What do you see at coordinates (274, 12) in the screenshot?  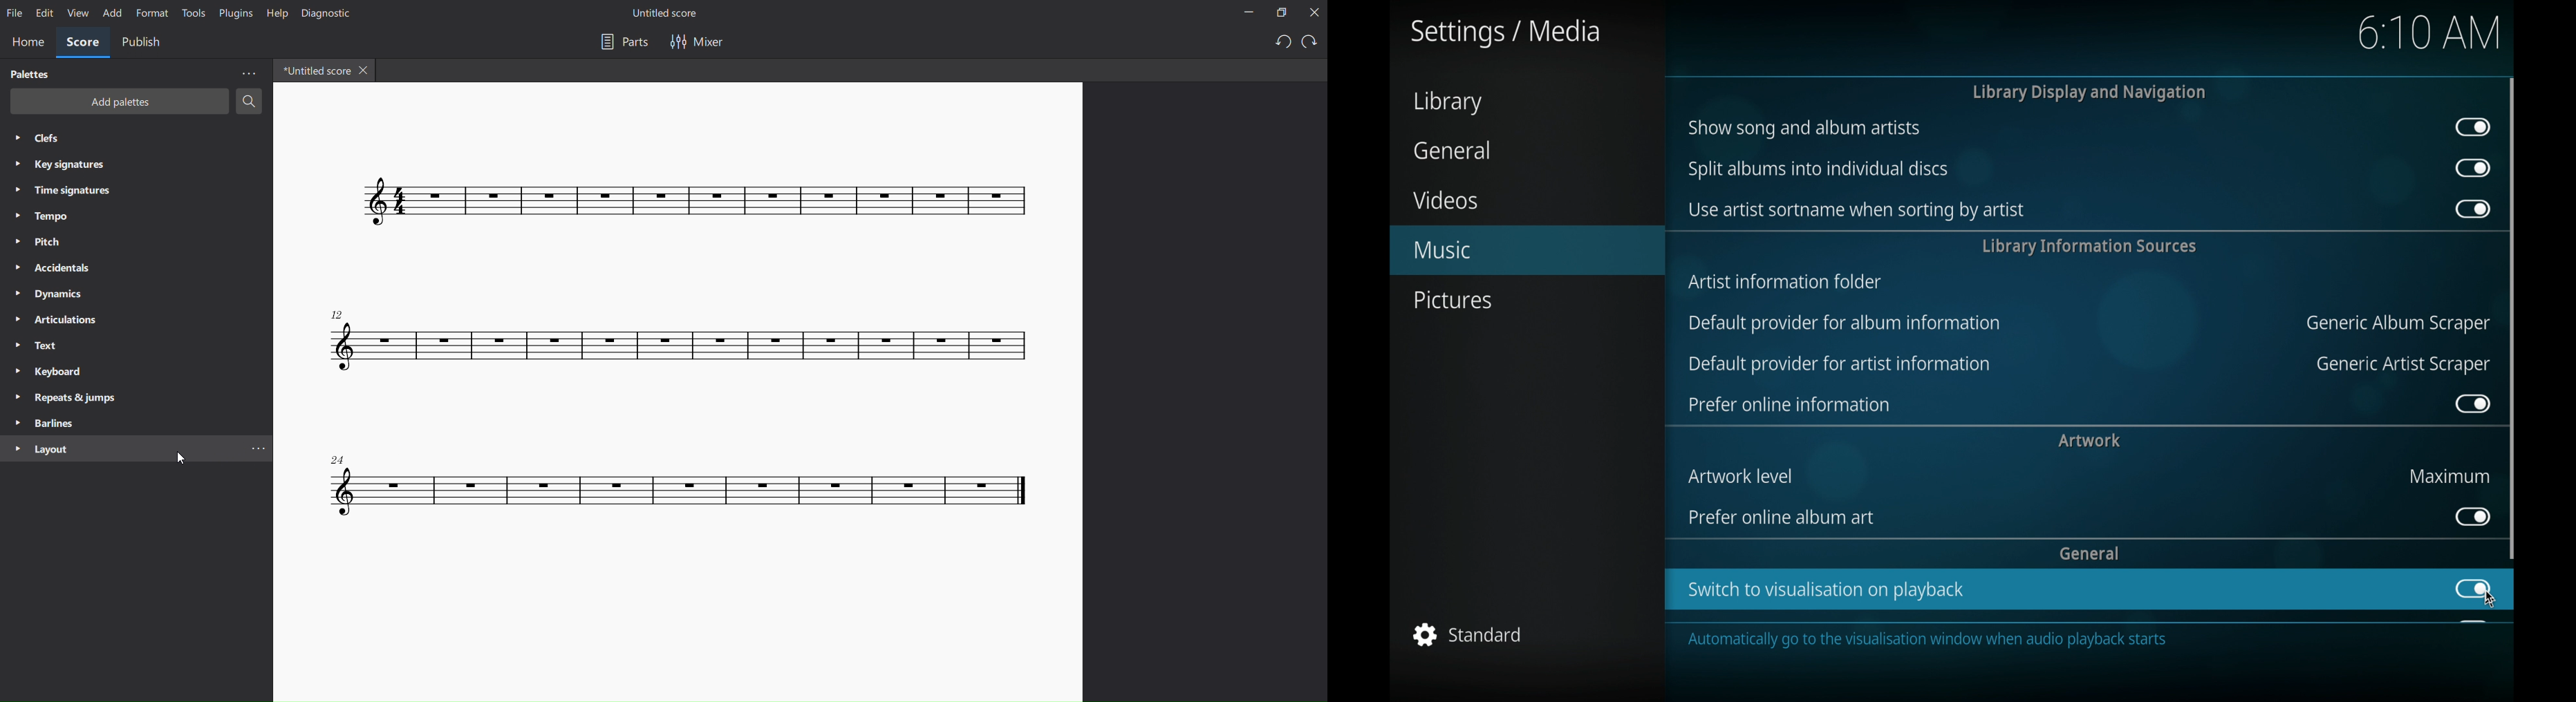 I see `help` at bounding box center [274, 12].